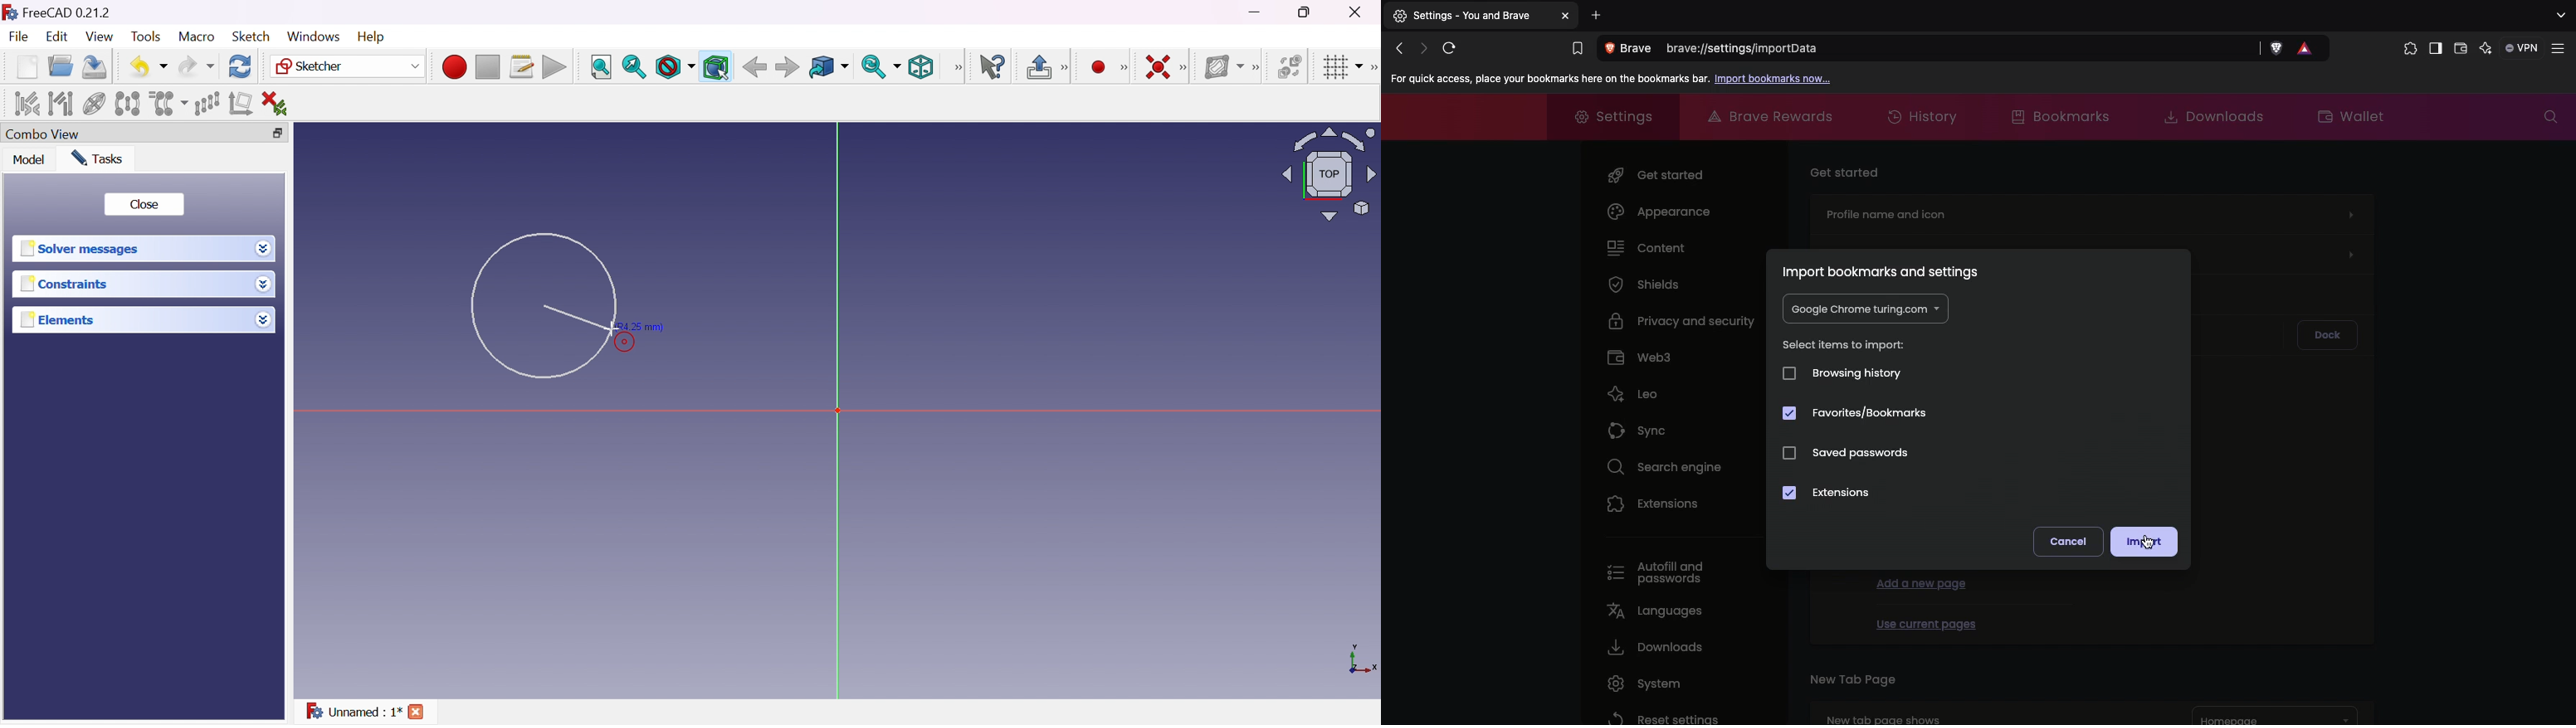 The height and width of the screenshot is (728, 2576). Describe the element at coordinates (2070, 541) in the screenshot. I see `Cancel` at that location.